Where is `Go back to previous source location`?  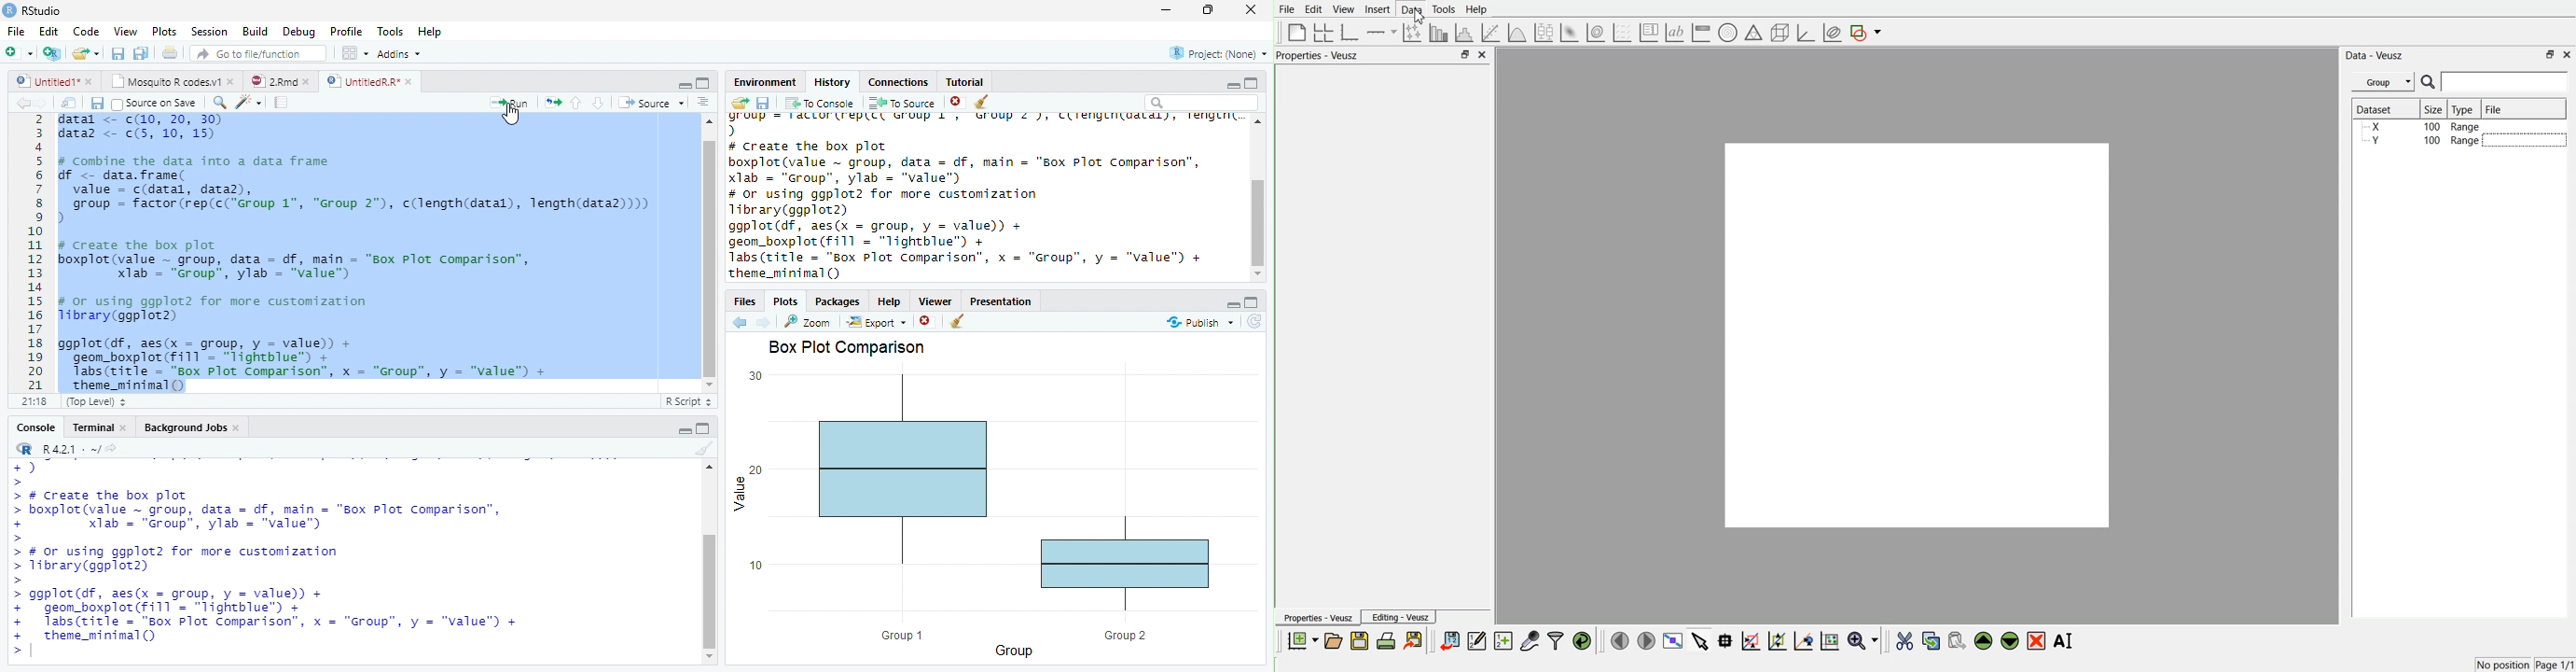
Go back to previous source location is located at coordinates (22, 103).